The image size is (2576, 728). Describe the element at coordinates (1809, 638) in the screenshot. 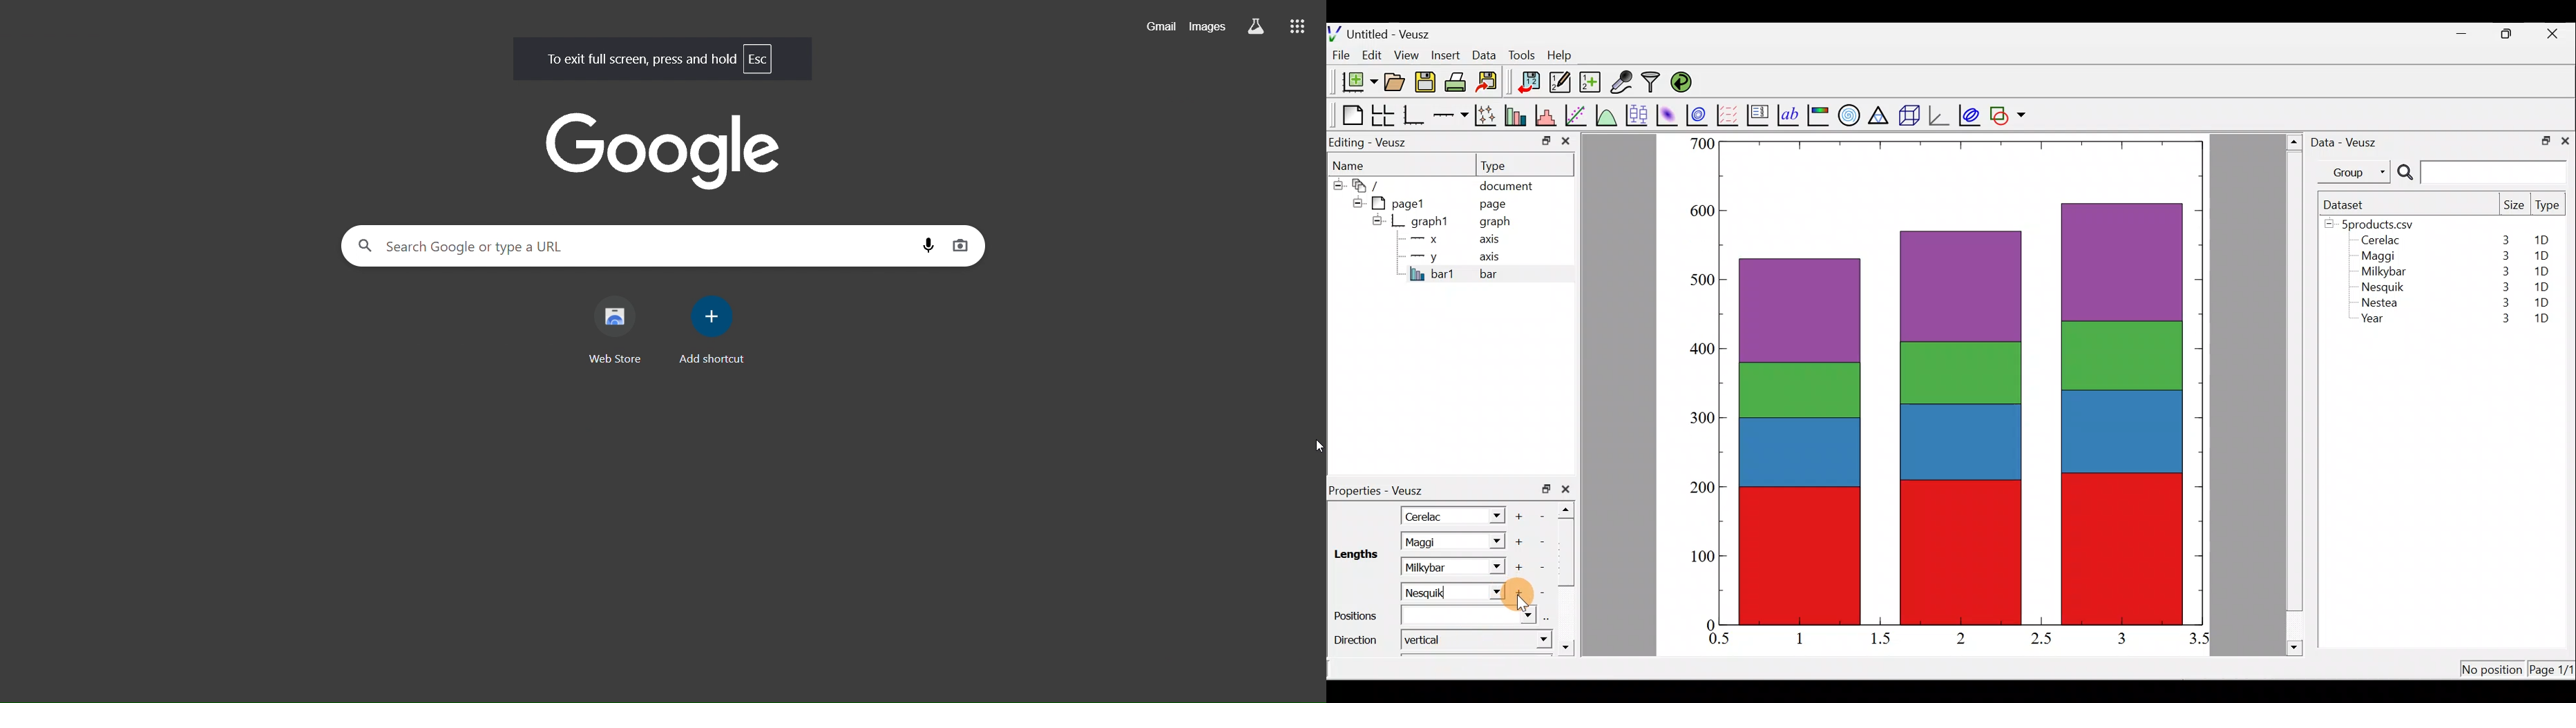

I see `1` at that location.